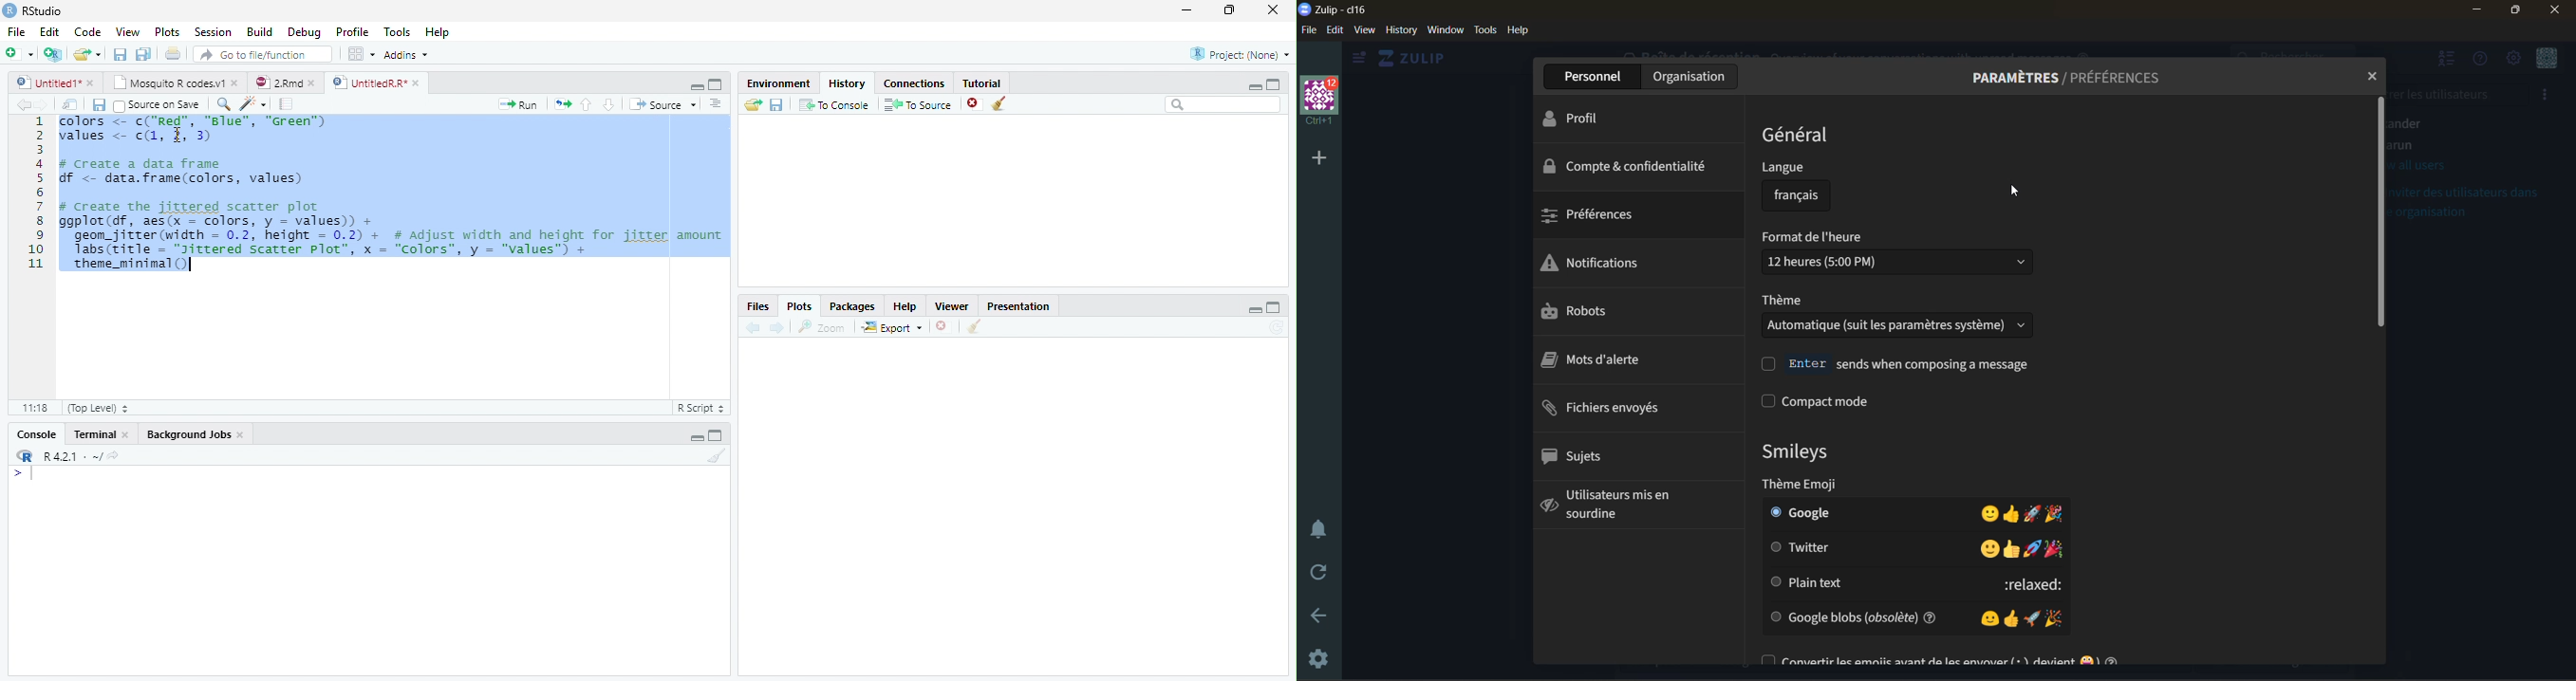 The width and height of the screenshot is (2576, 700). What do you see at coordinates (975, 104) in the screenshot?
I see `Remove the selected history entries` at bounding box center [975, 104].